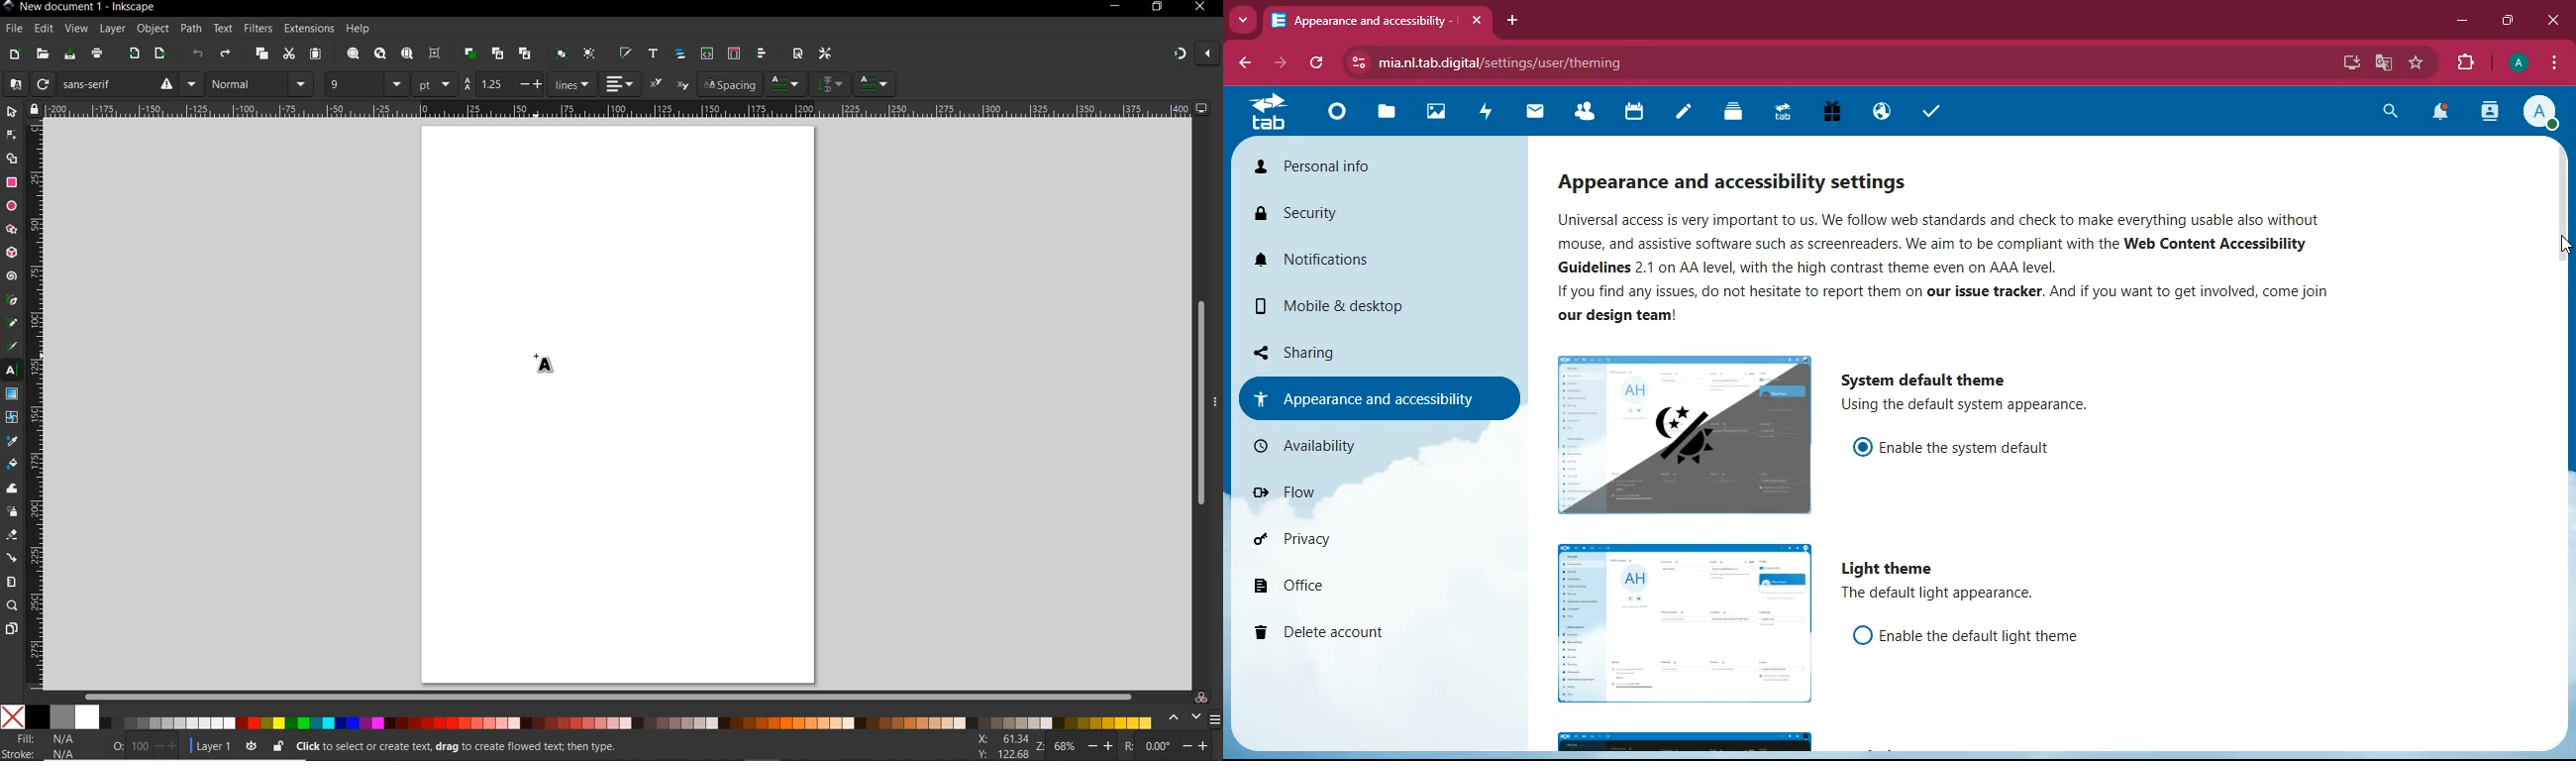 This screenshot has width=2576, height=784. What do you see at coordinates (14, 346) in the screenshot?
I see `calligraphy tool` at bounding box center [14, 346].